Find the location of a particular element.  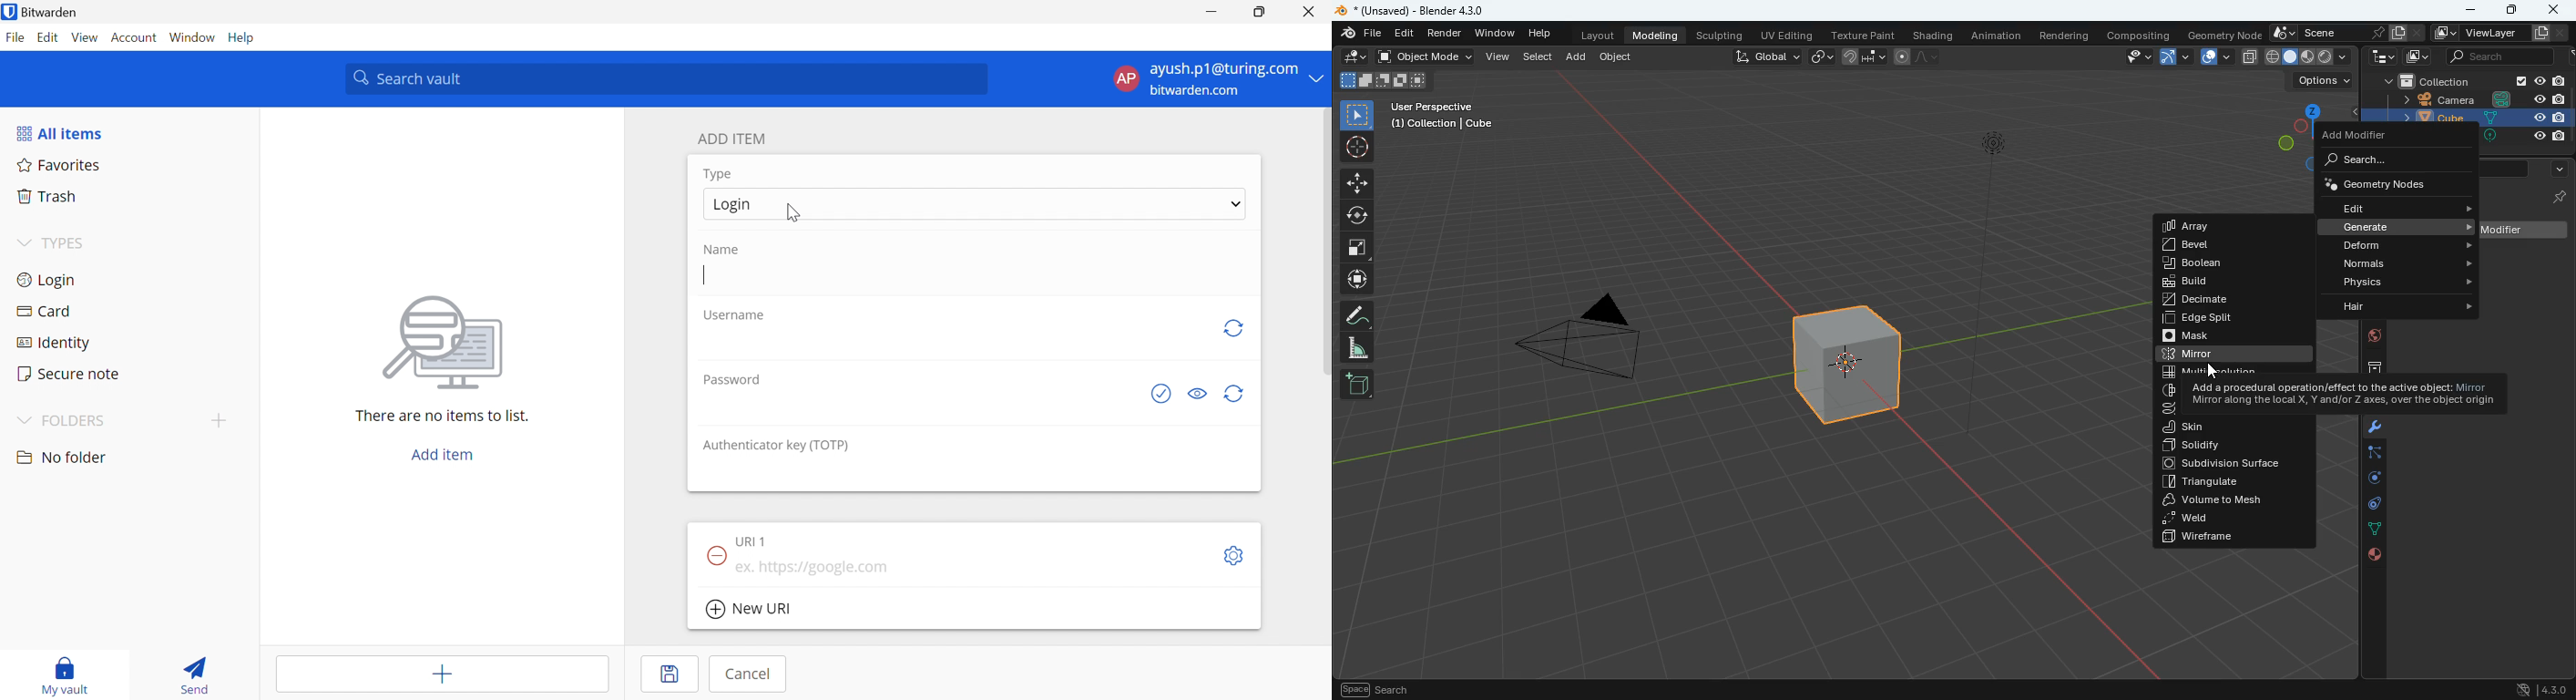

ayush.p1@turing.com is located at coordinates (1224, 70).